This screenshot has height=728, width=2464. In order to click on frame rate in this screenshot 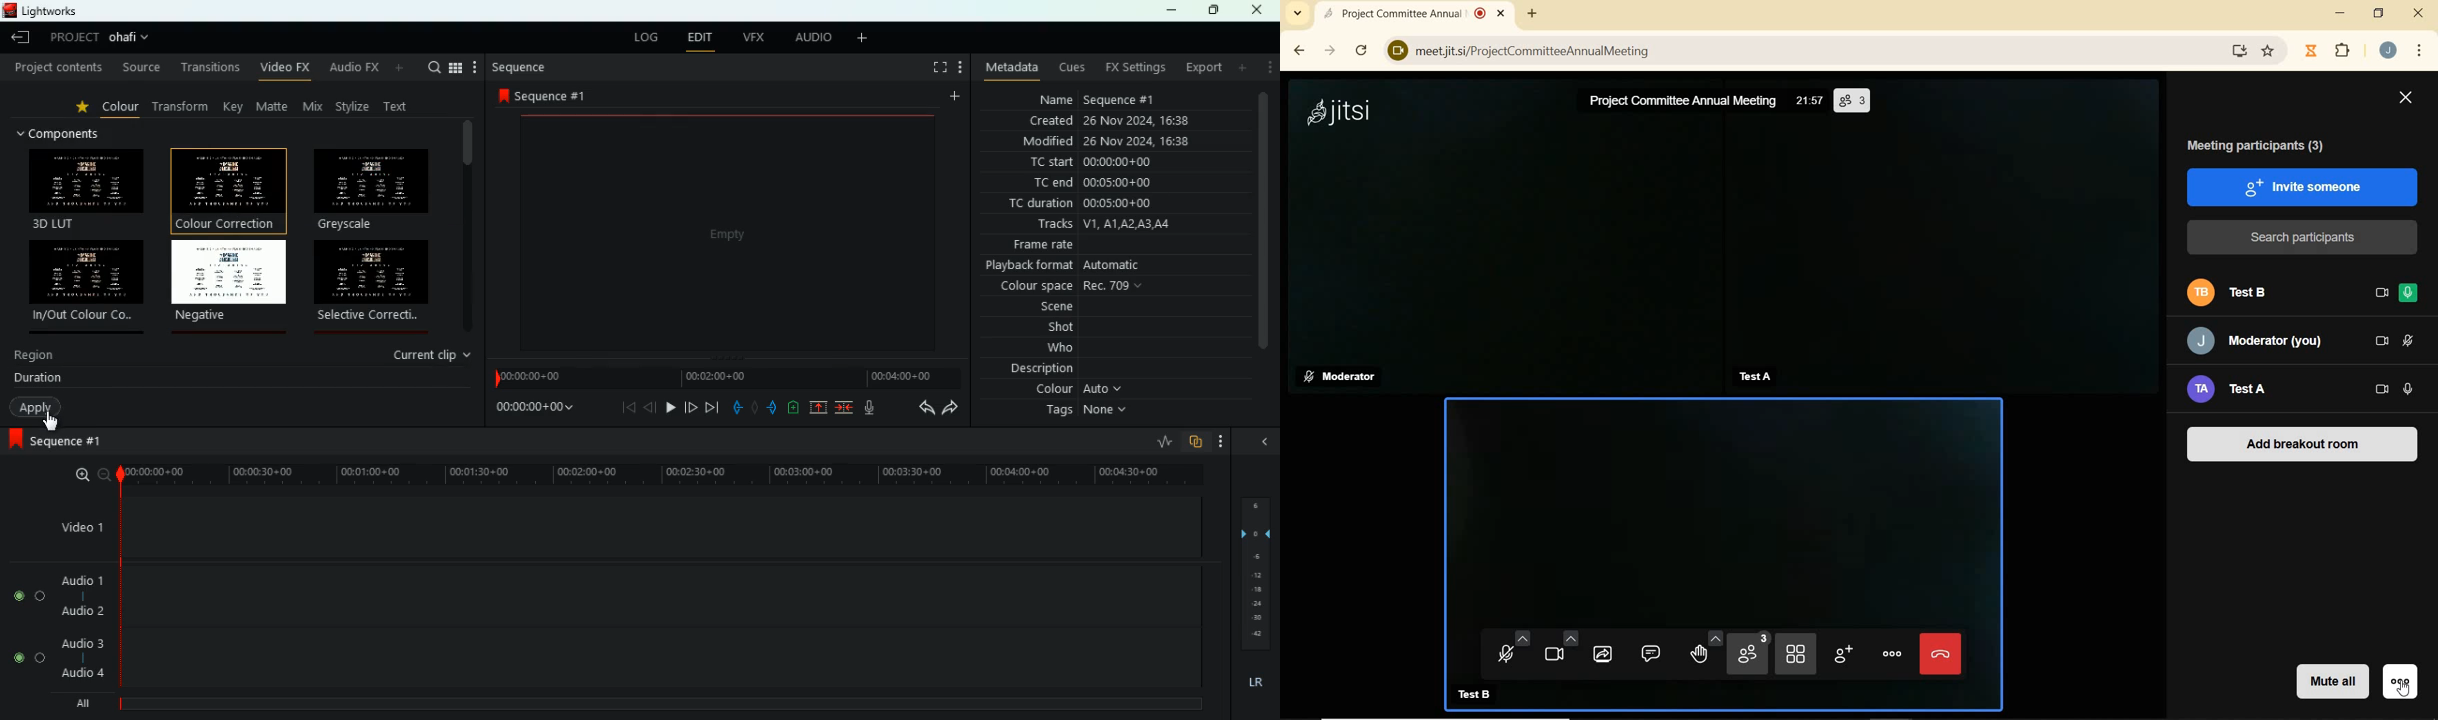, I will do `click(1110, 245)`.